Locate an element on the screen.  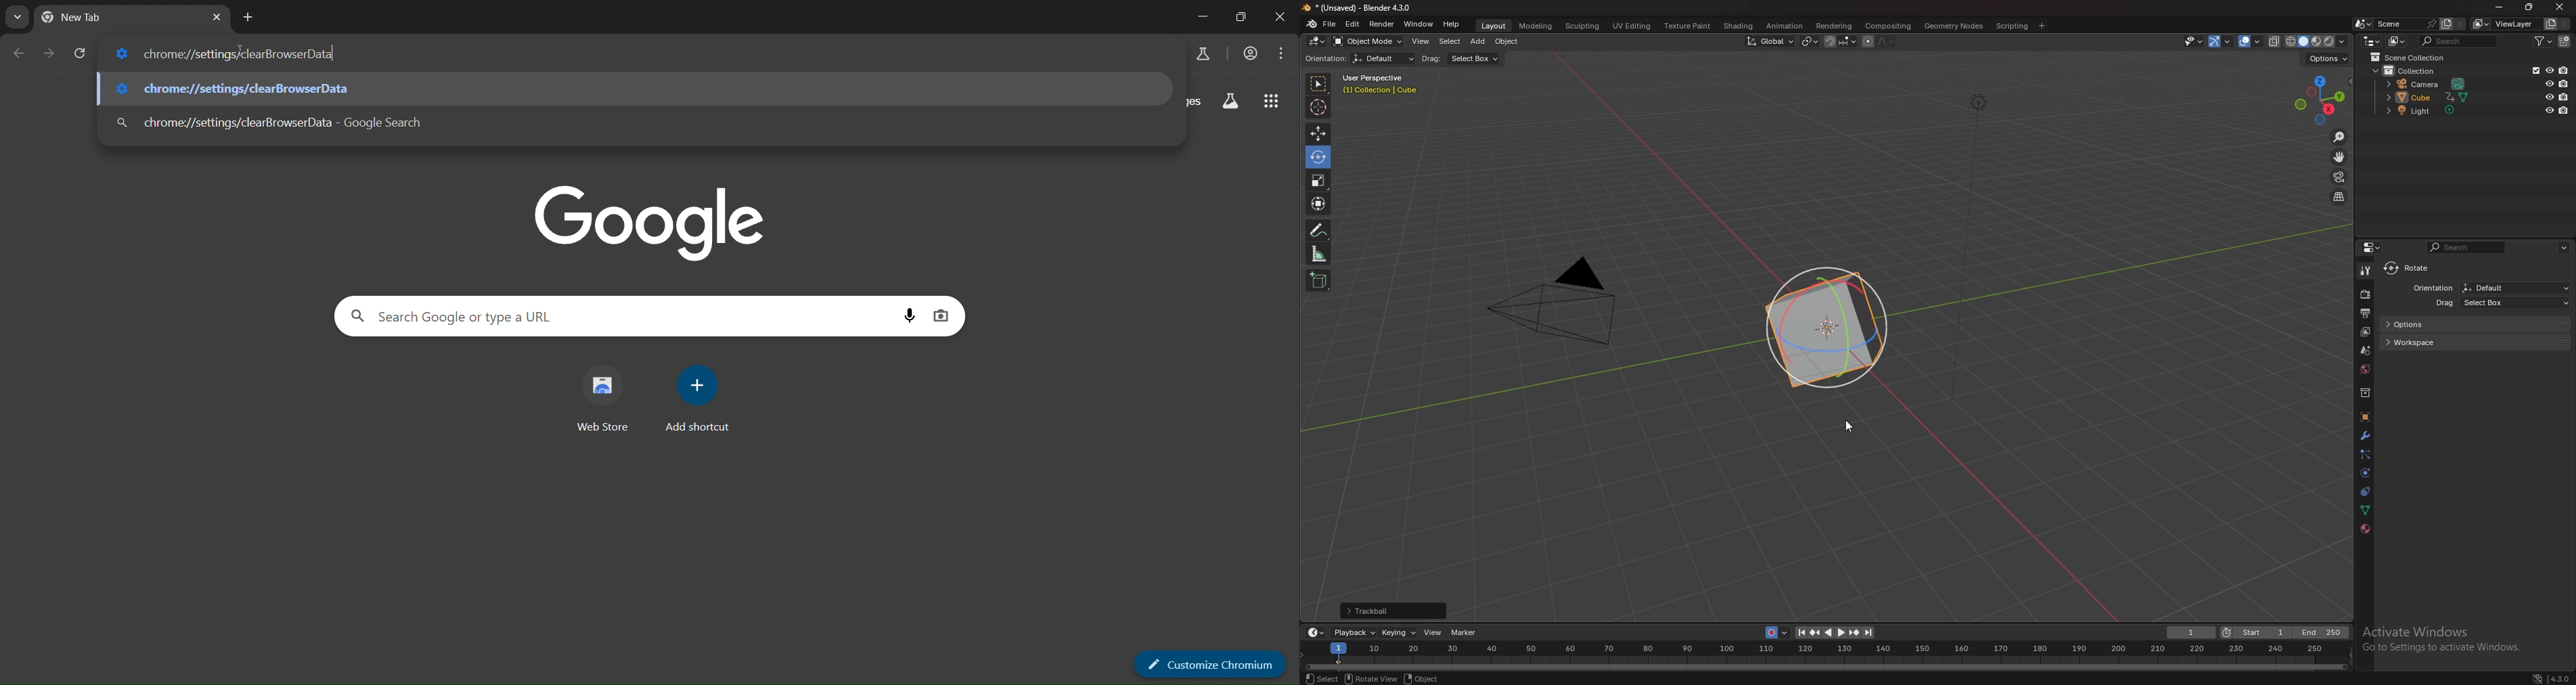
zoom is located at coordinates (2340, 137).